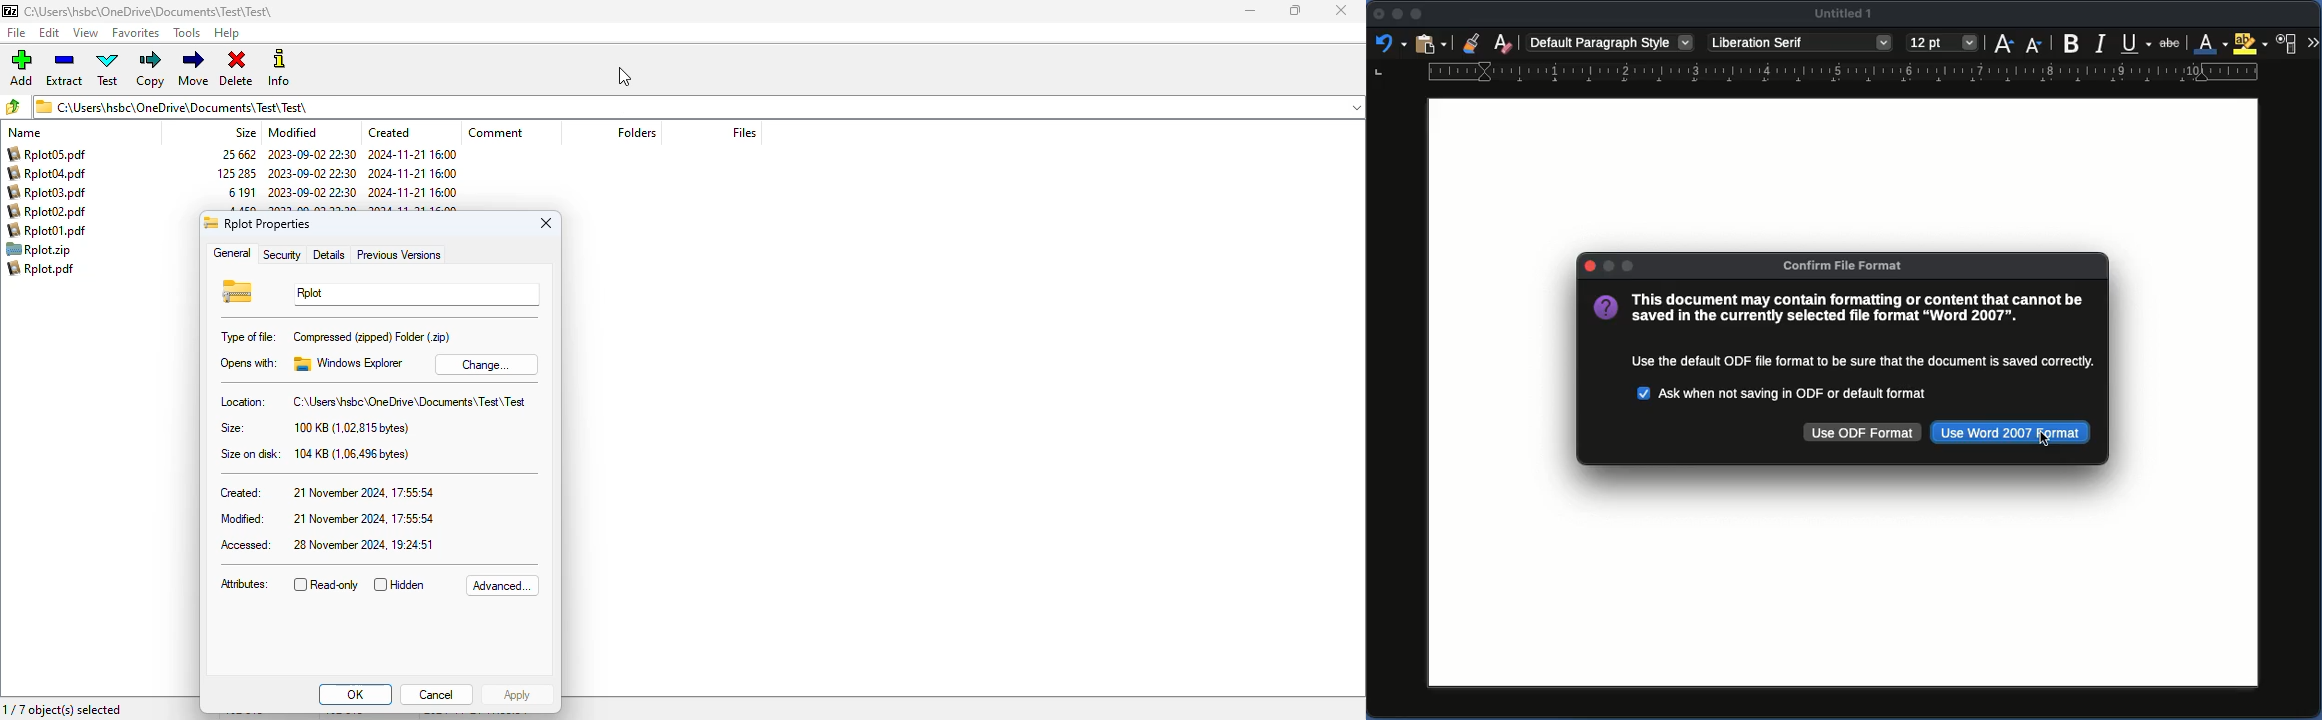  I want to click on info, so click(278, 67).